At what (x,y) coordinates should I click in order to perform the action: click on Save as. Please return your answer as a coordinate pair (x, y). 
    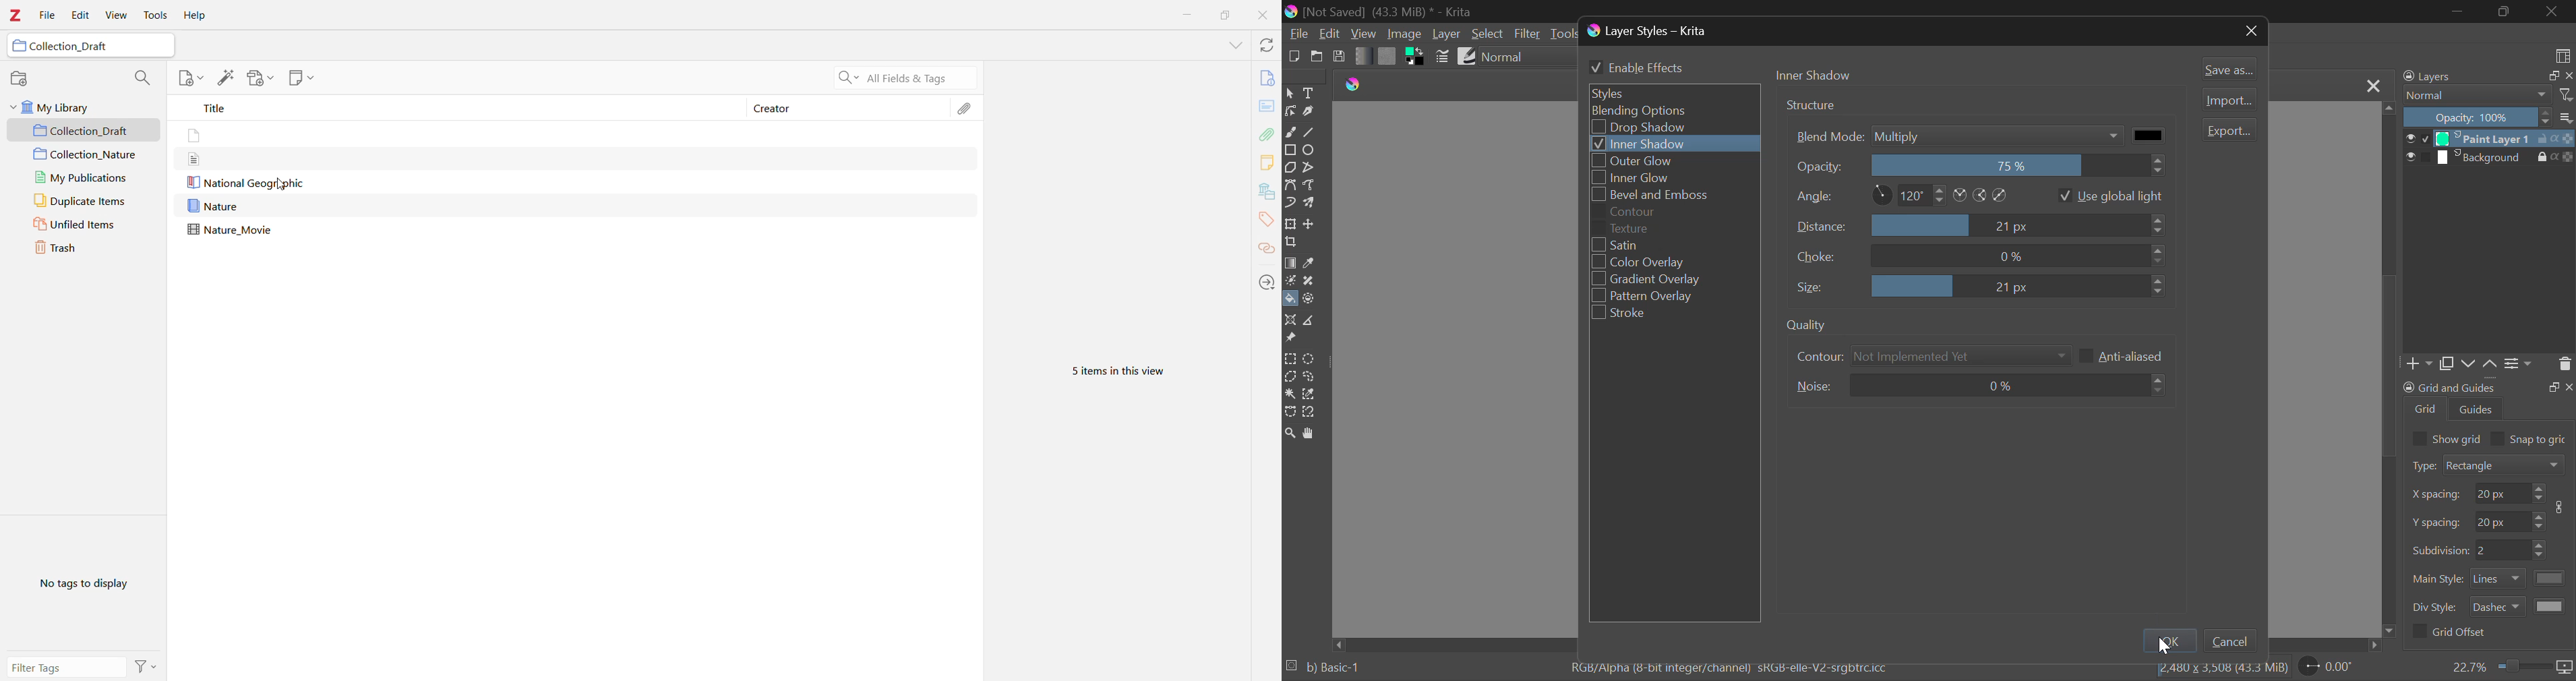
    Looking at the image, I should click on (2229, 67).